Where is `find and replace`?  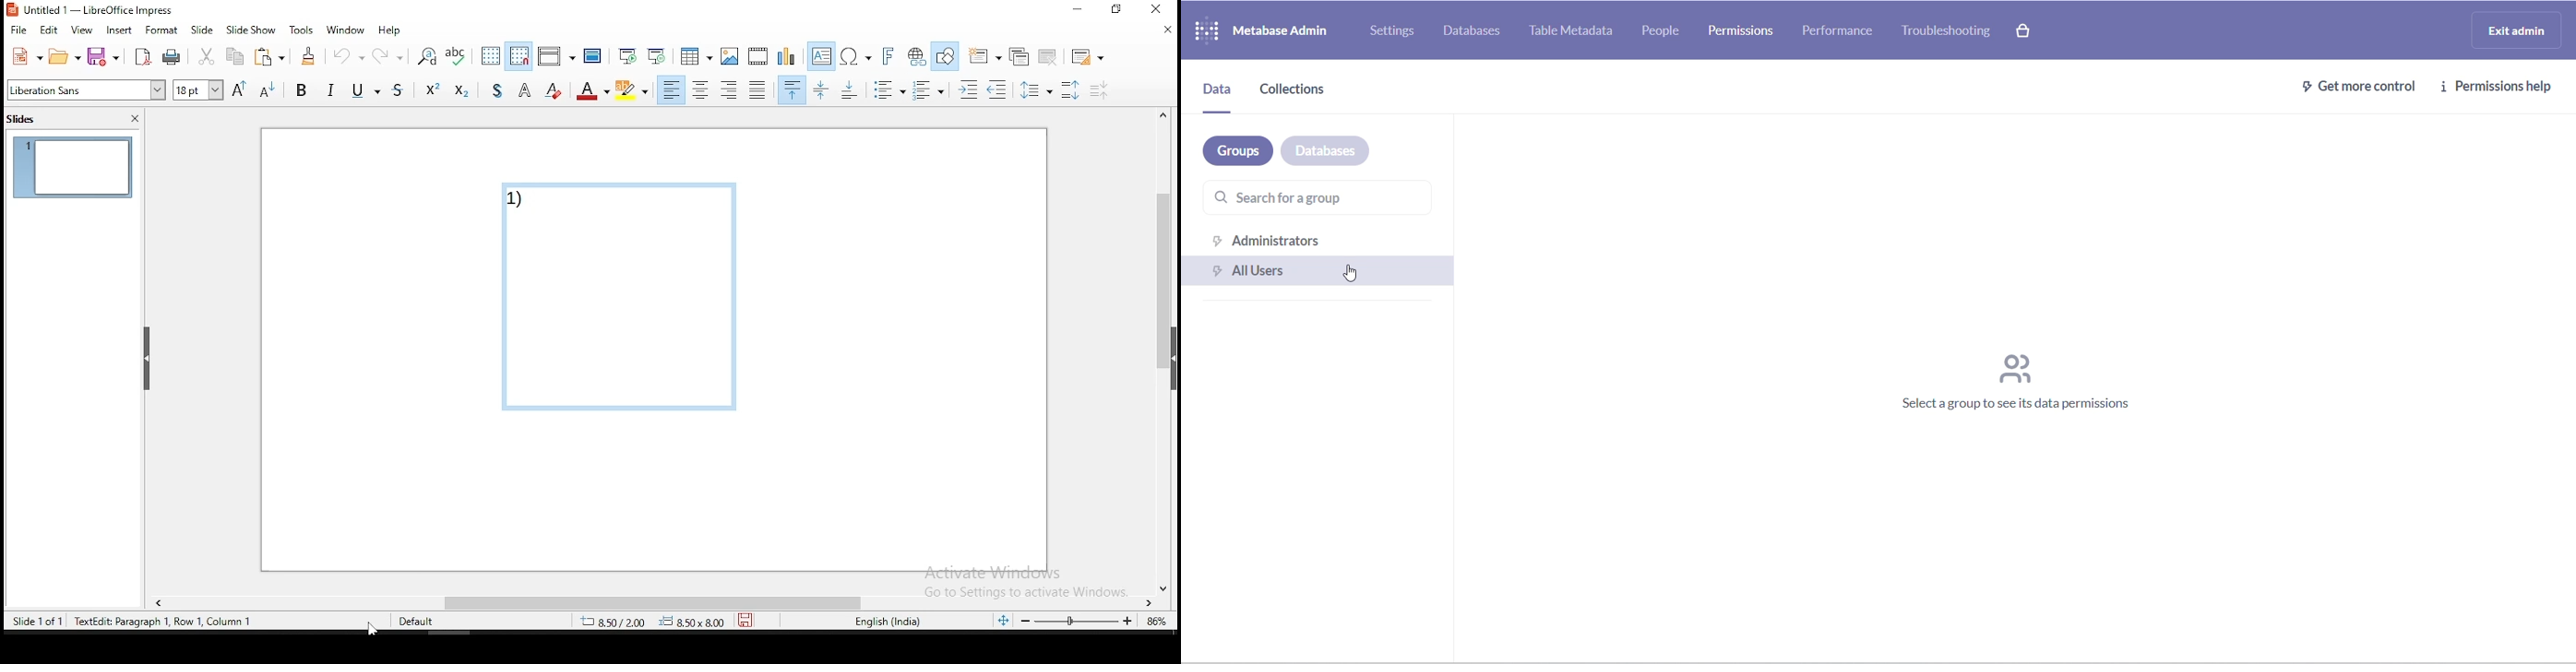 find and replace is located at coordinates (428, 56).